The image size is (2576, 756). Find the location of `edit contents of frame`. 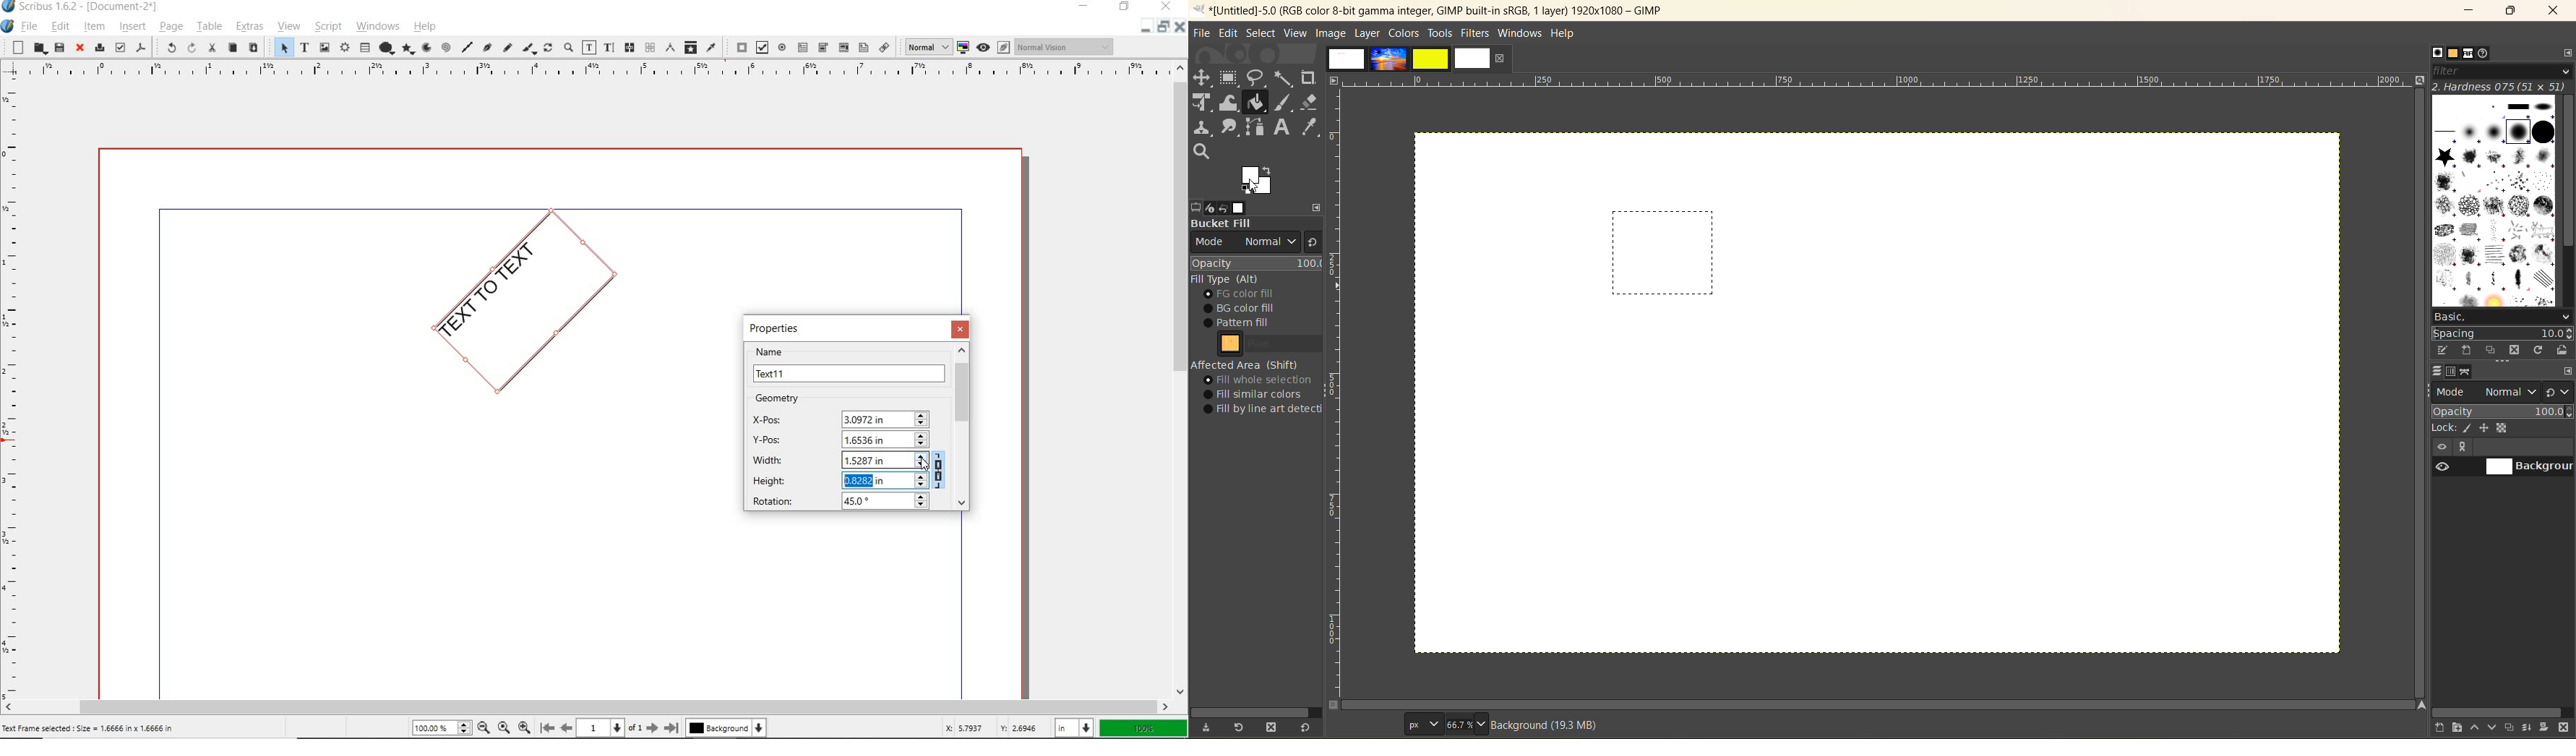

edit contents of frame is located at coordinates (589, 47).